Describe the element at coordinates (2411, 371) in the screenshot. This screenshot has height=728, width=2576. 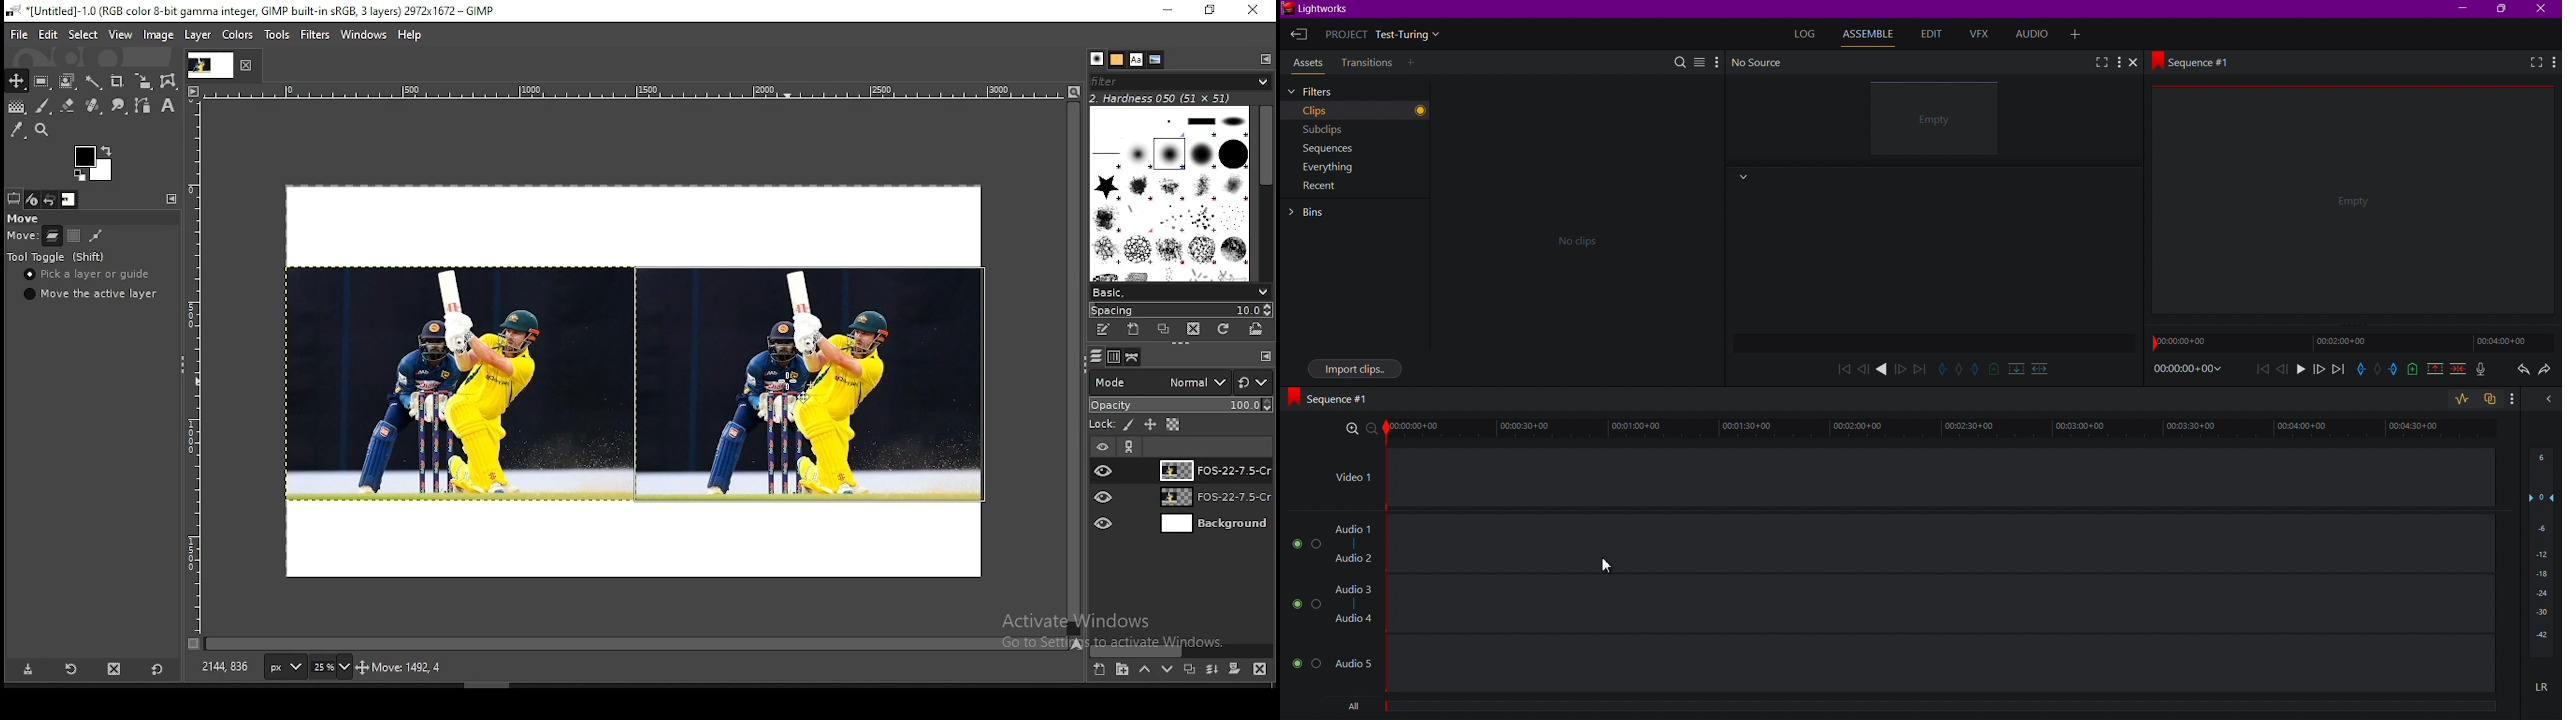
I see `new` at that location.